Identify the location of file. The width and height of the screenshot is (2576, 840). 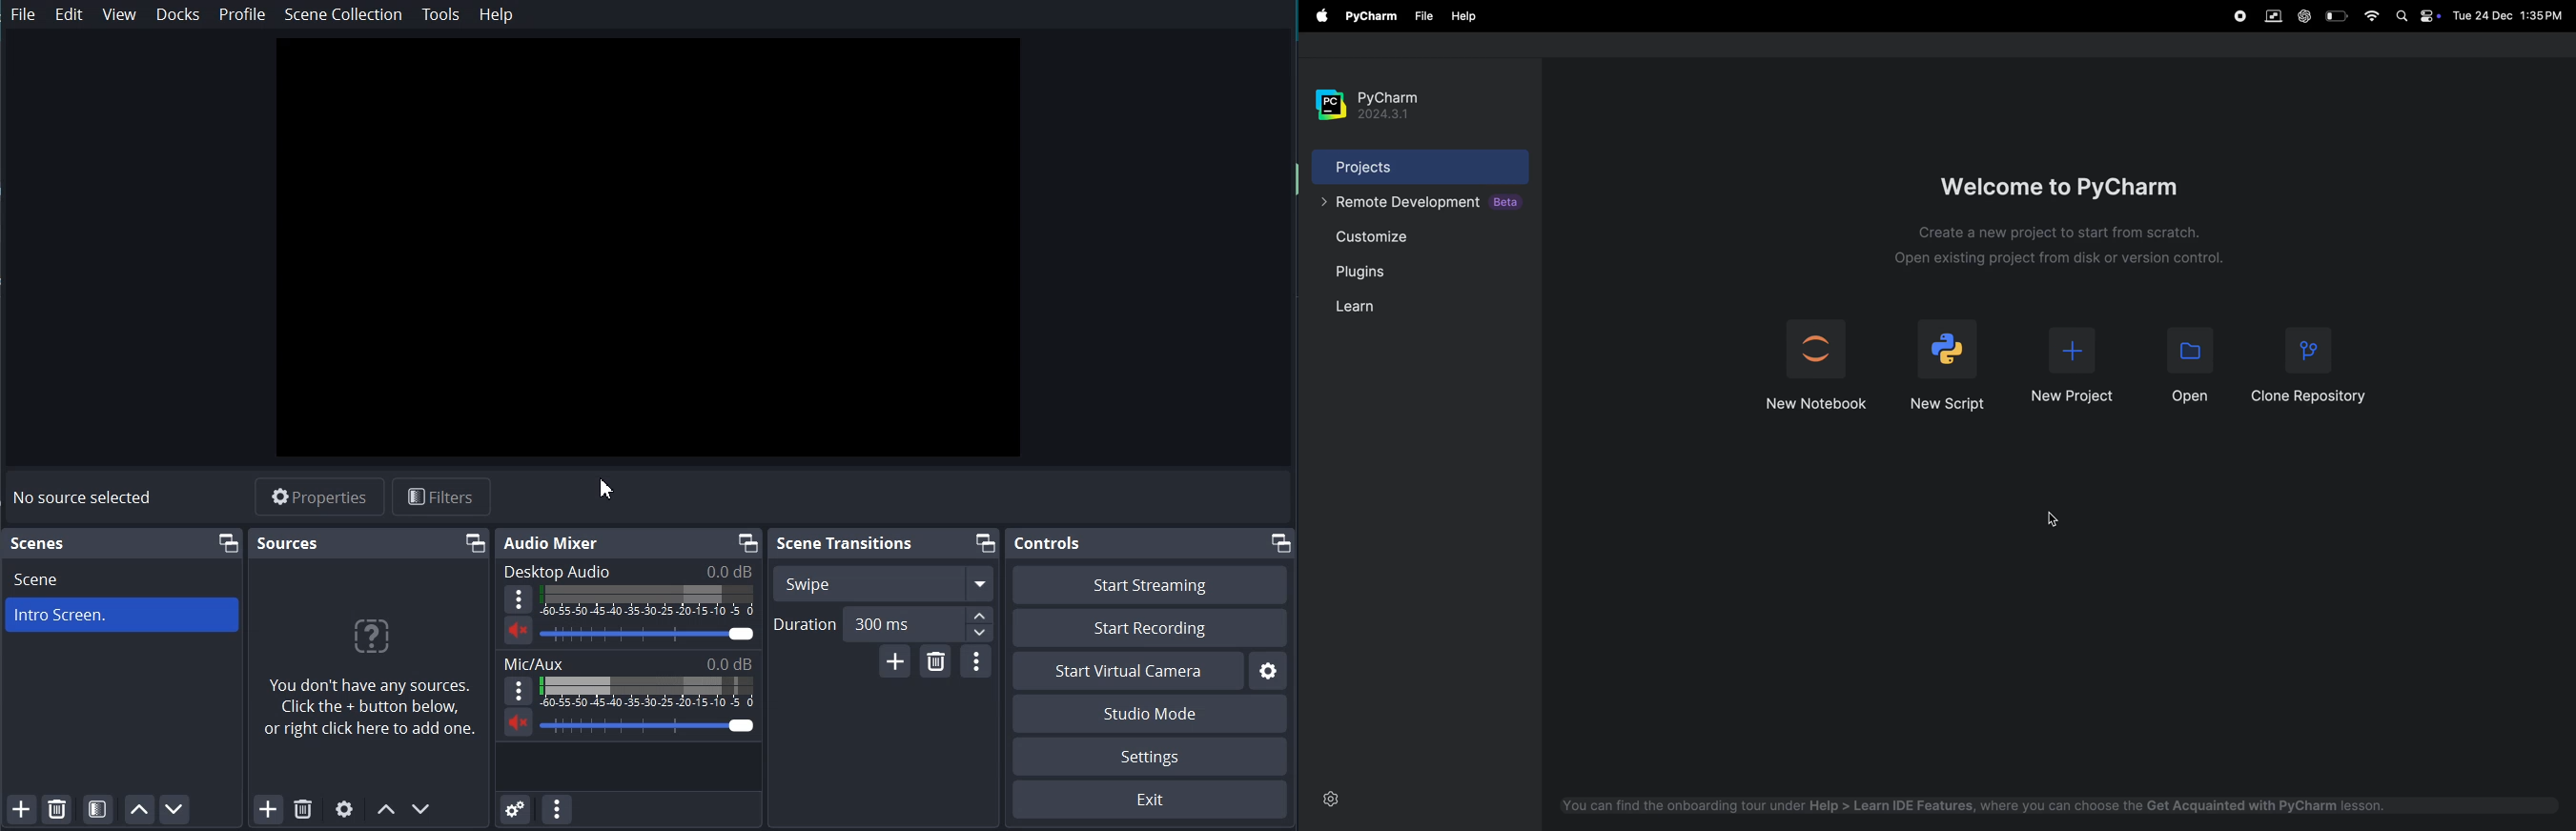
(1419, 17).